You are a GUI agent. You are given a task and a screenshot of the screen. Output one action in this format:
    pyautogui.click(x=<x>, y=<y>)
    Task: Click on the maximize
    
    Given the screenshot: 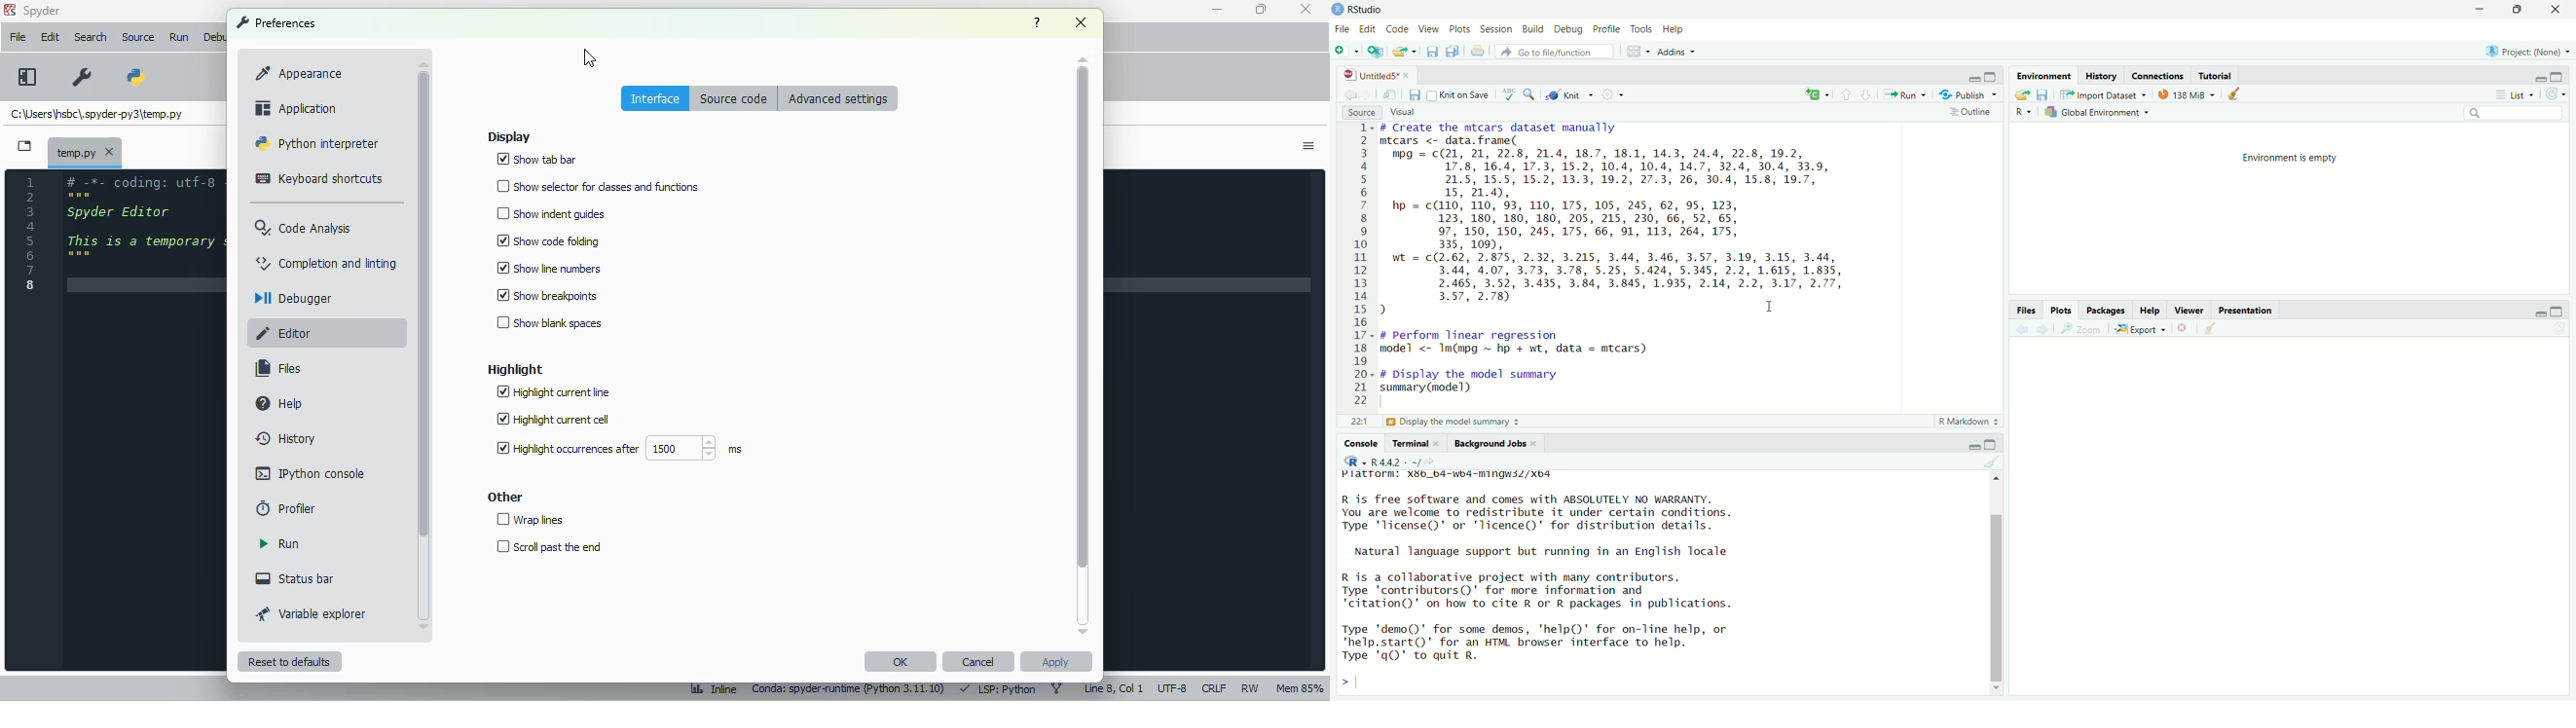 What is the action you would take?
    pyautogui.click(x=1993, y=443)
    